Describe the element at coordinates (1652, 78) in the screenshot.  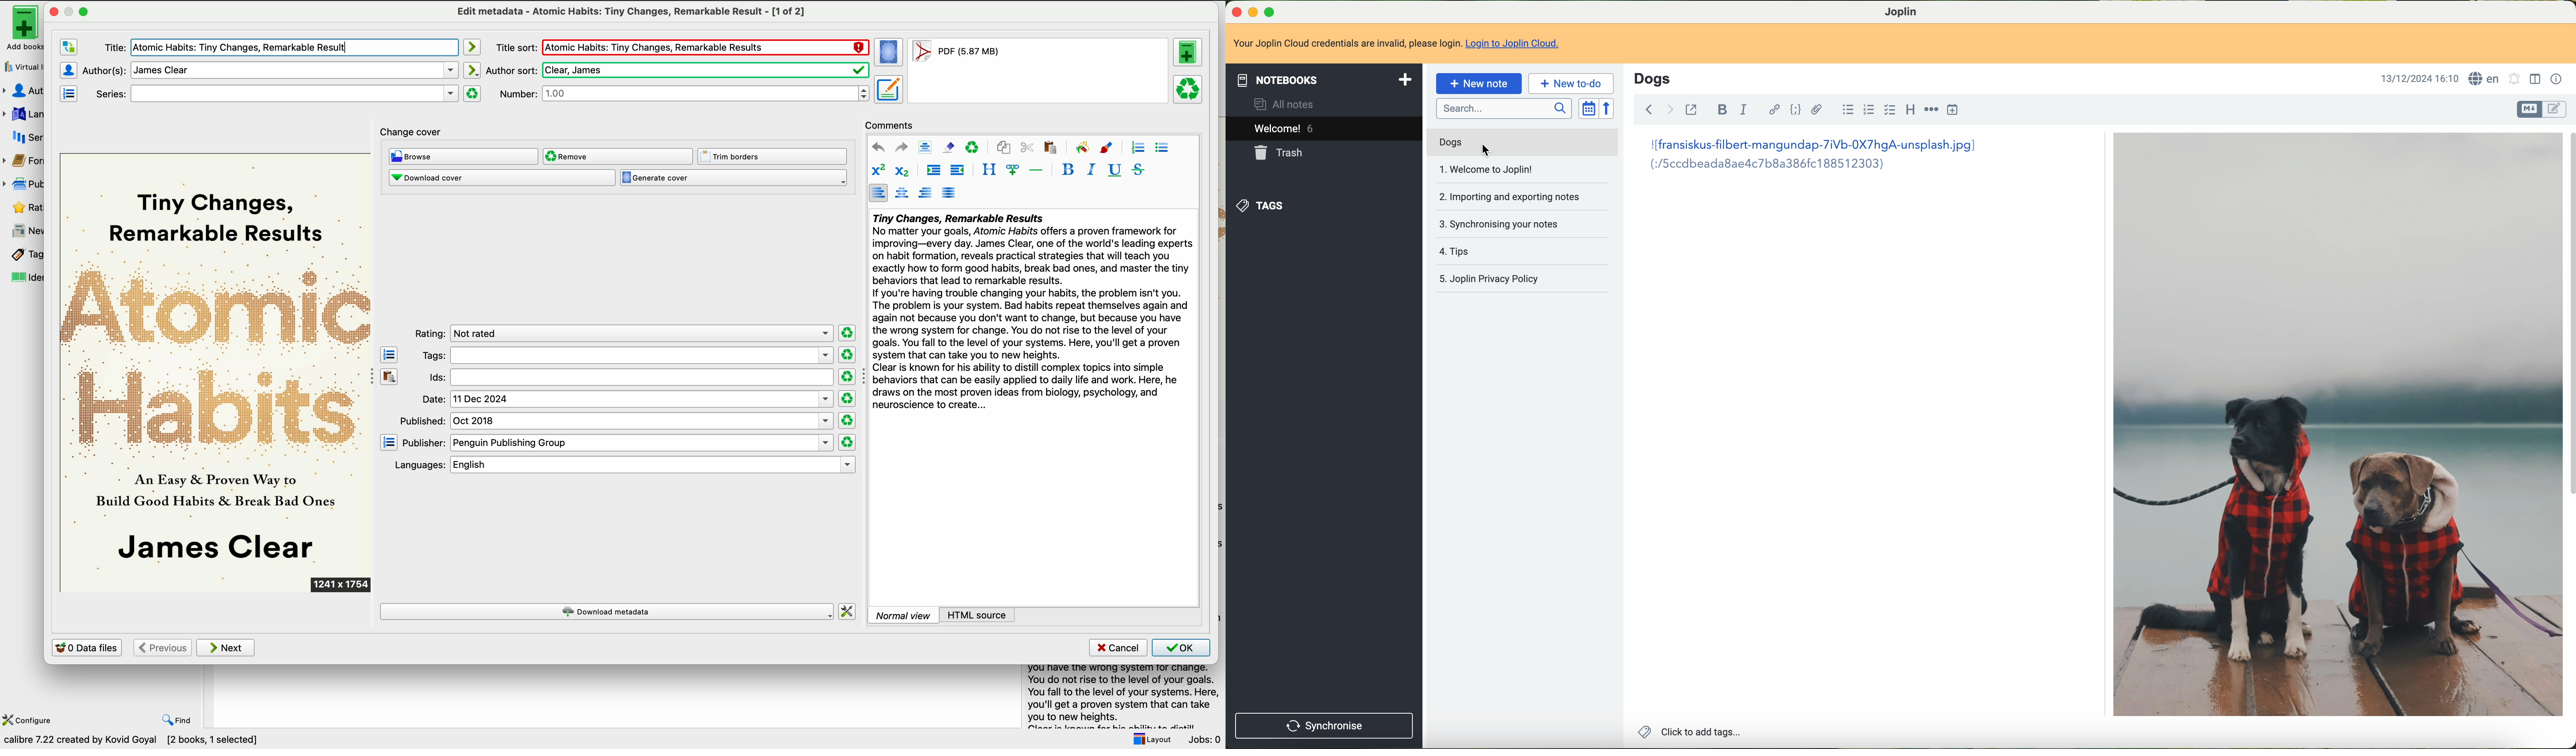
I see `title: Dogs` at that location.